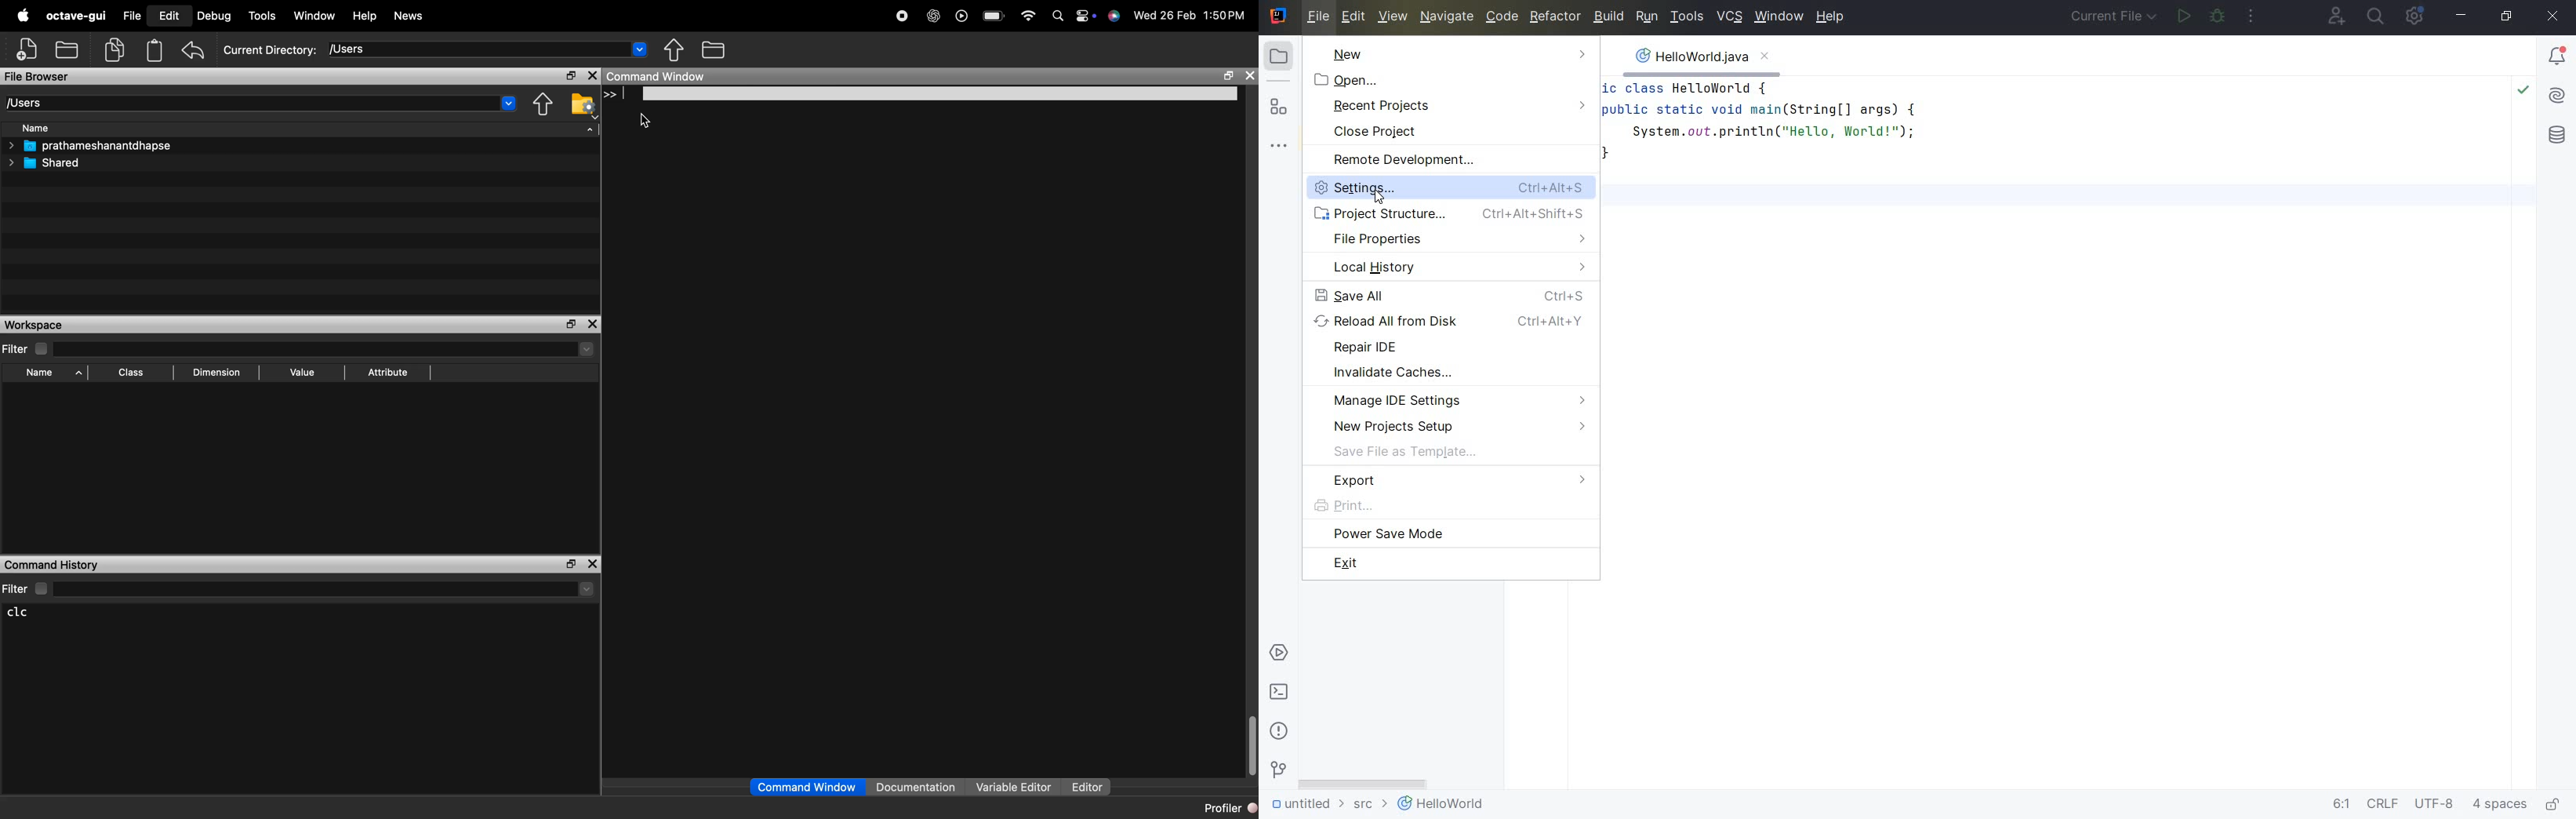 This screenshot has width=2576, height=840. What do you see at coordinates (715, 49) in the screenshot?
I see `Browse directories` at bounding box center [715, 49].